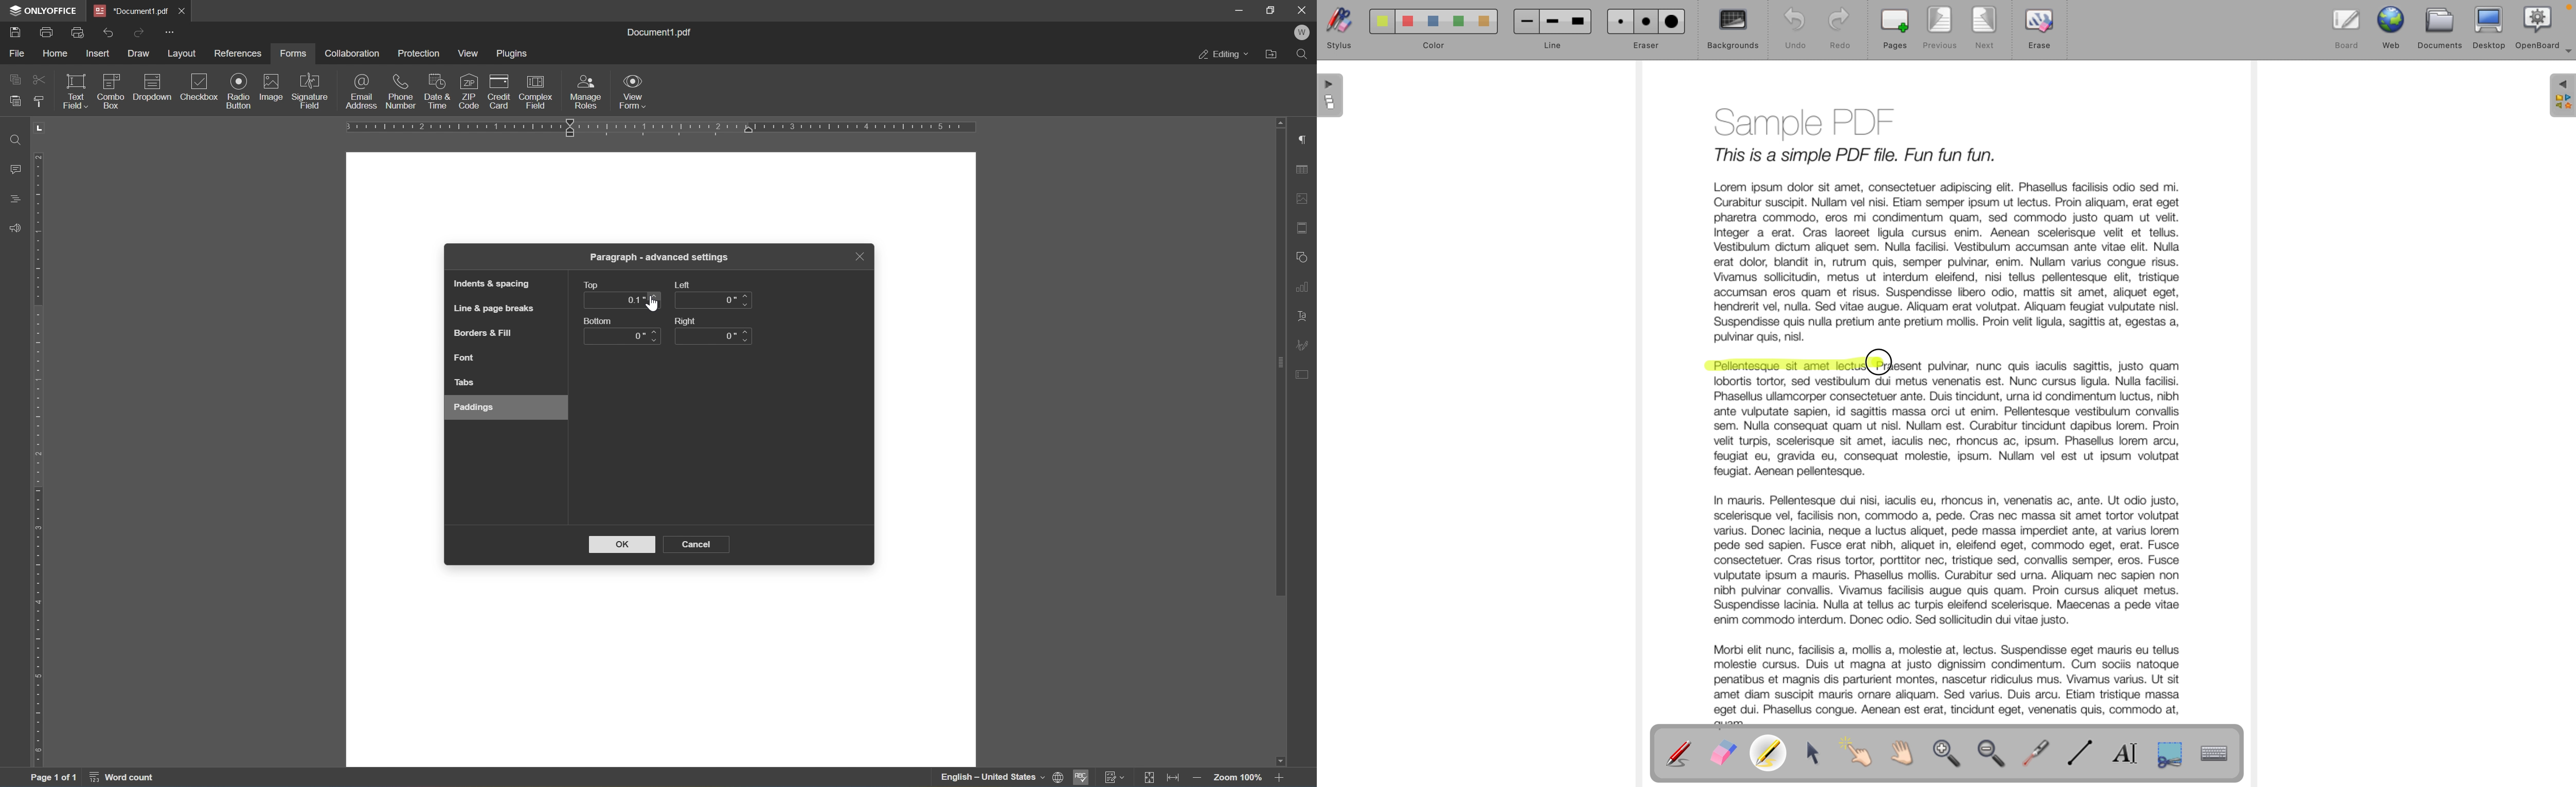 The width and height of the screenshot is (2576, 812). Describe the element at coordinates (1942, 29) in the screenshot. I see `previous` at that location.